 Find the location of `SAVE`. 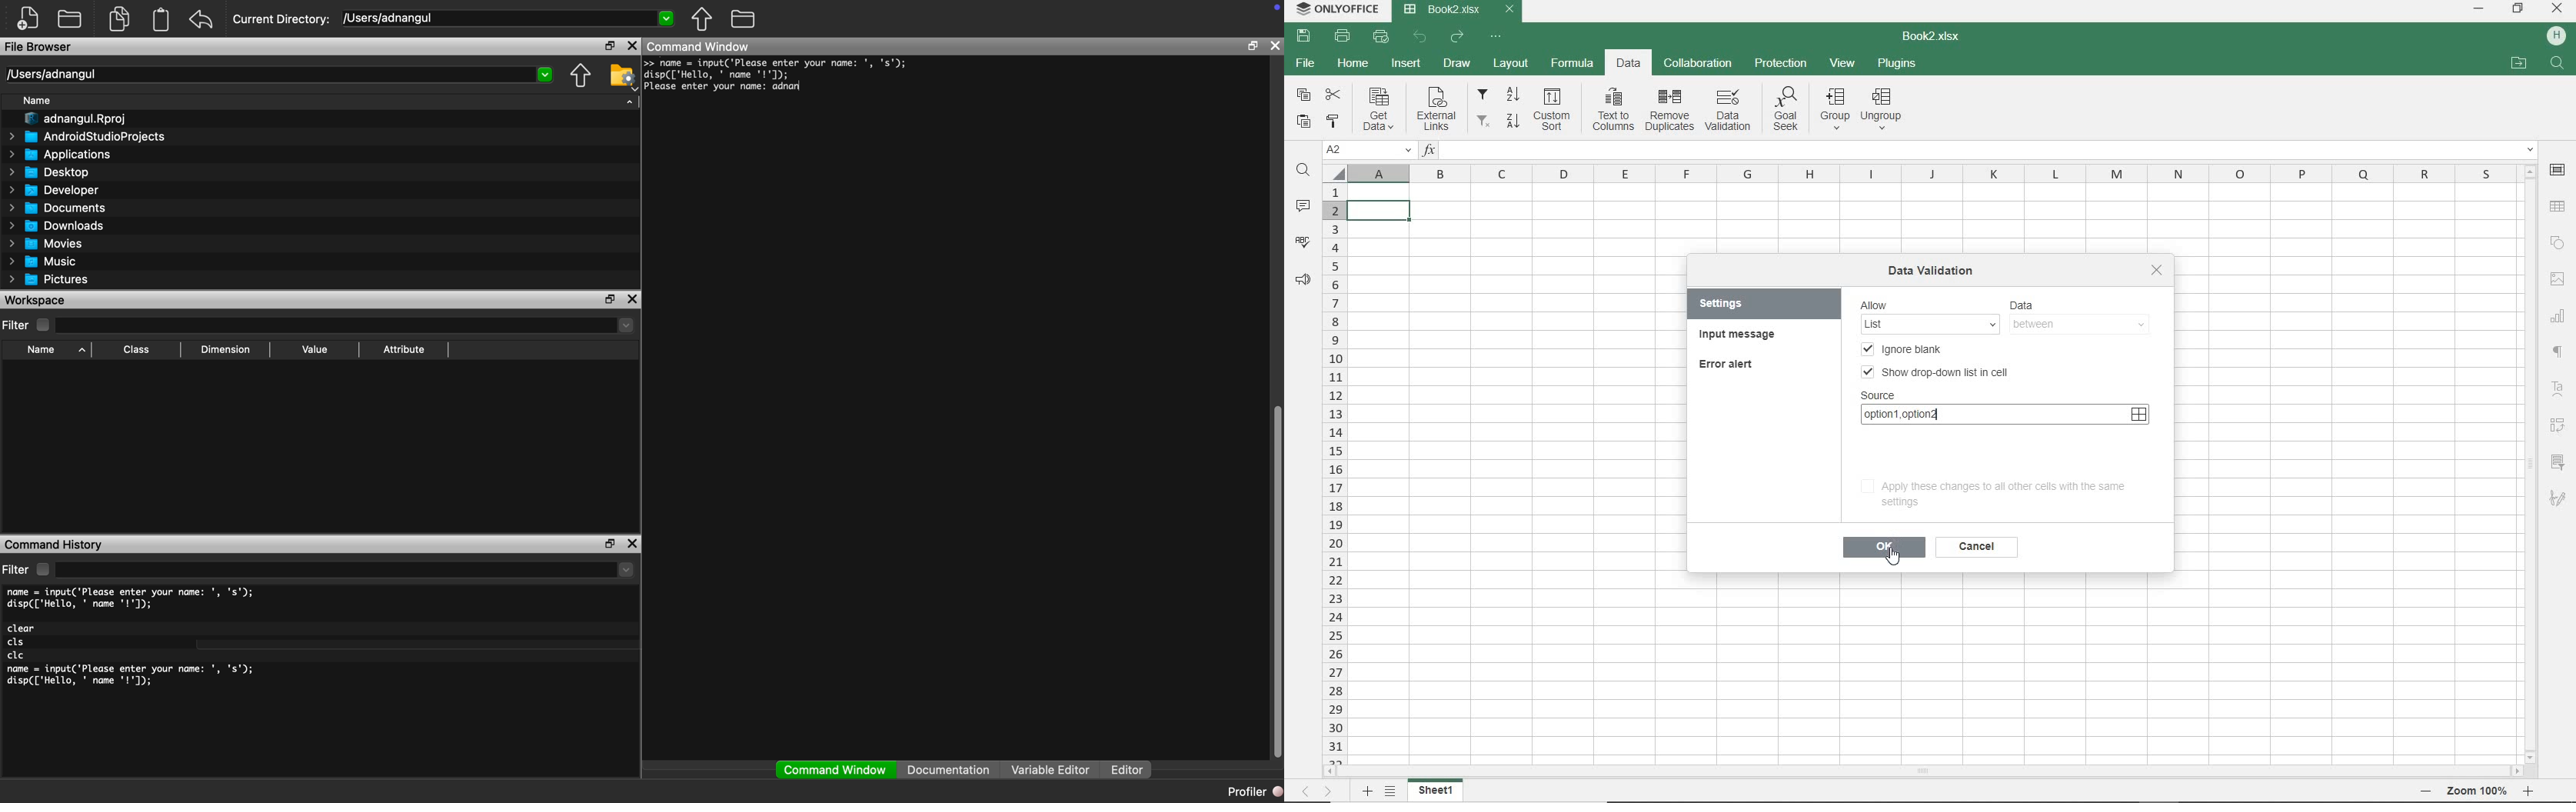

SAVE is located at coordinates (1302, 35).